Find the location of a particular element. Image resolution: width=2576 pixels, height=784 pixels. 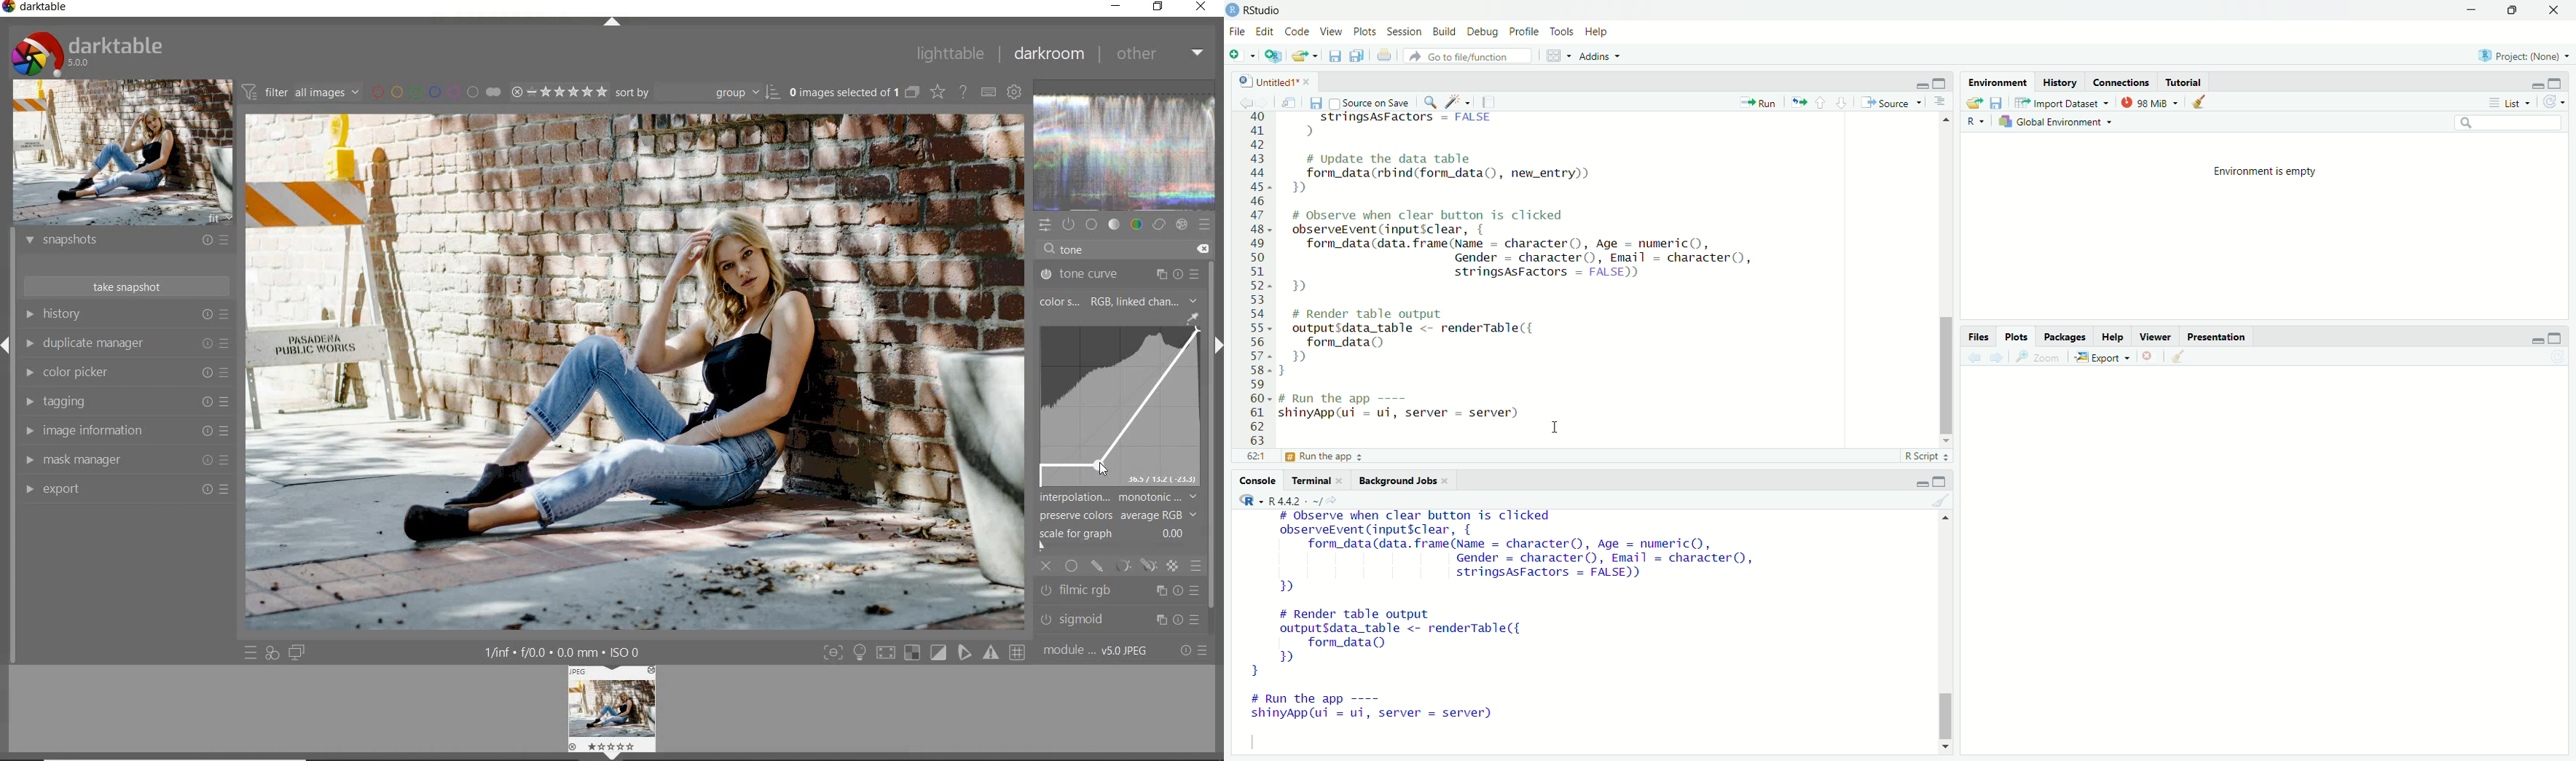

color is located at coordinates (1135, 225).